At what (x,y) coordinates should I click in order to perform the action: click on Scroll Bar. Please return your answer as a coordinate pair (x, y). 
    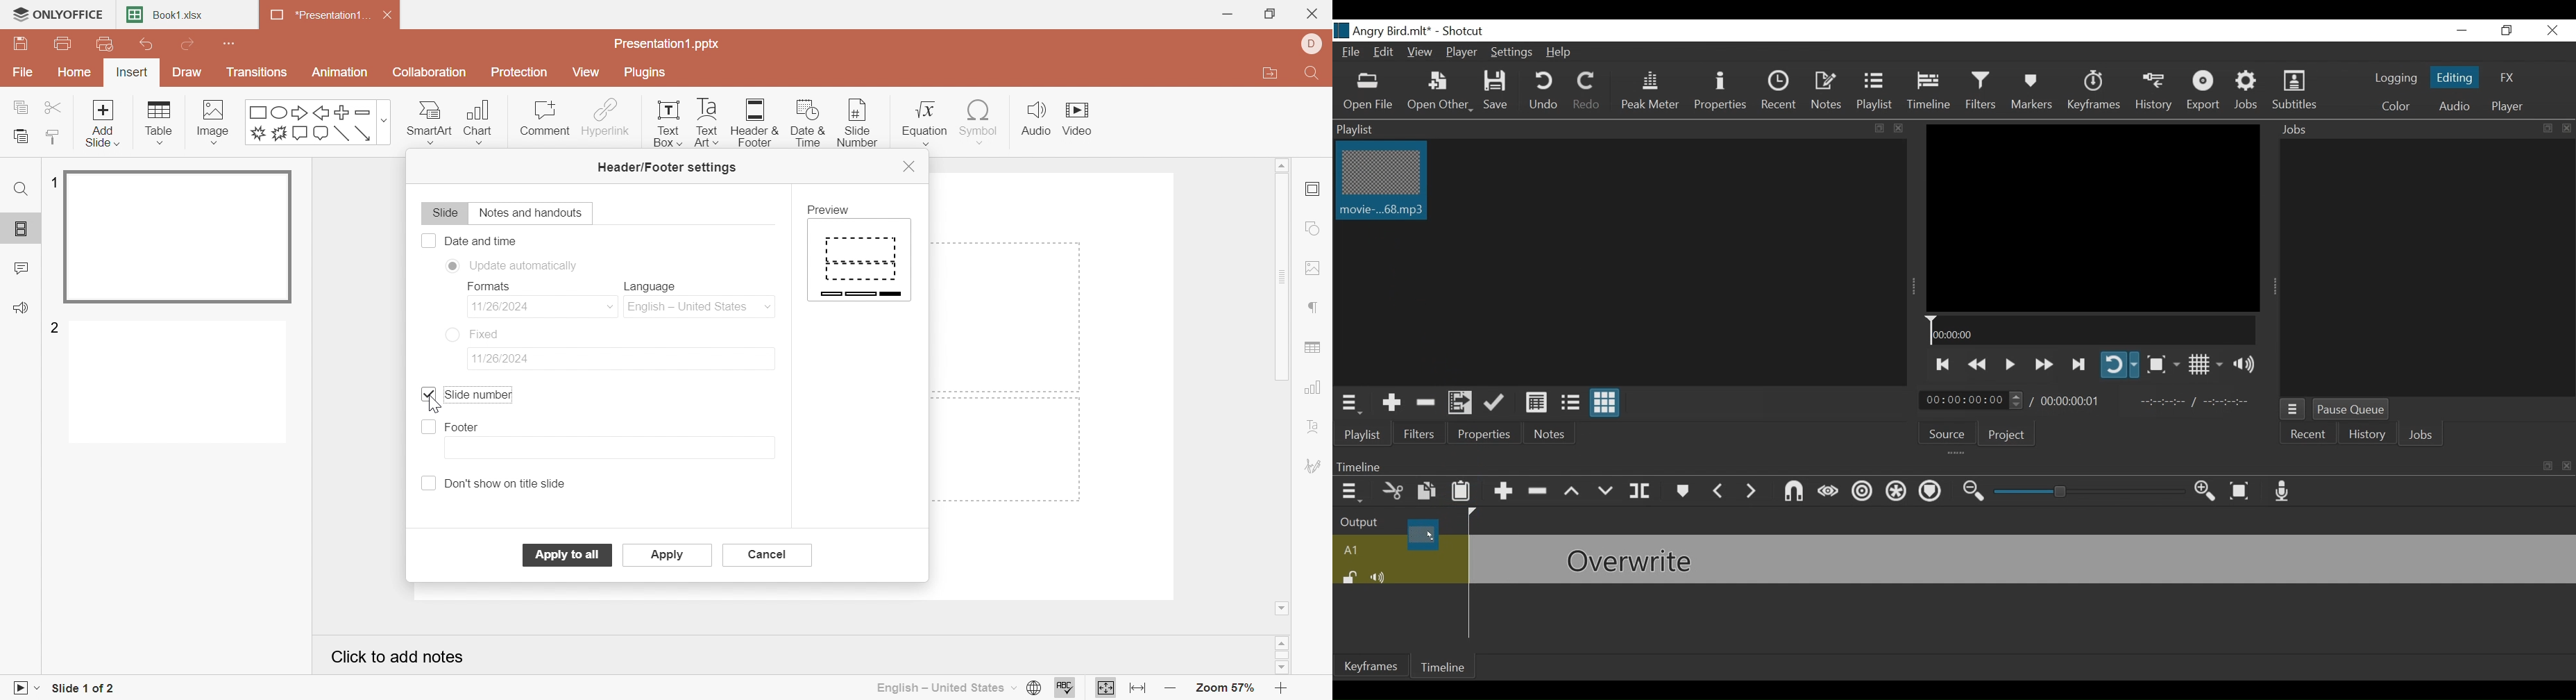
    Looking at the image, I should click on (1286, 278).